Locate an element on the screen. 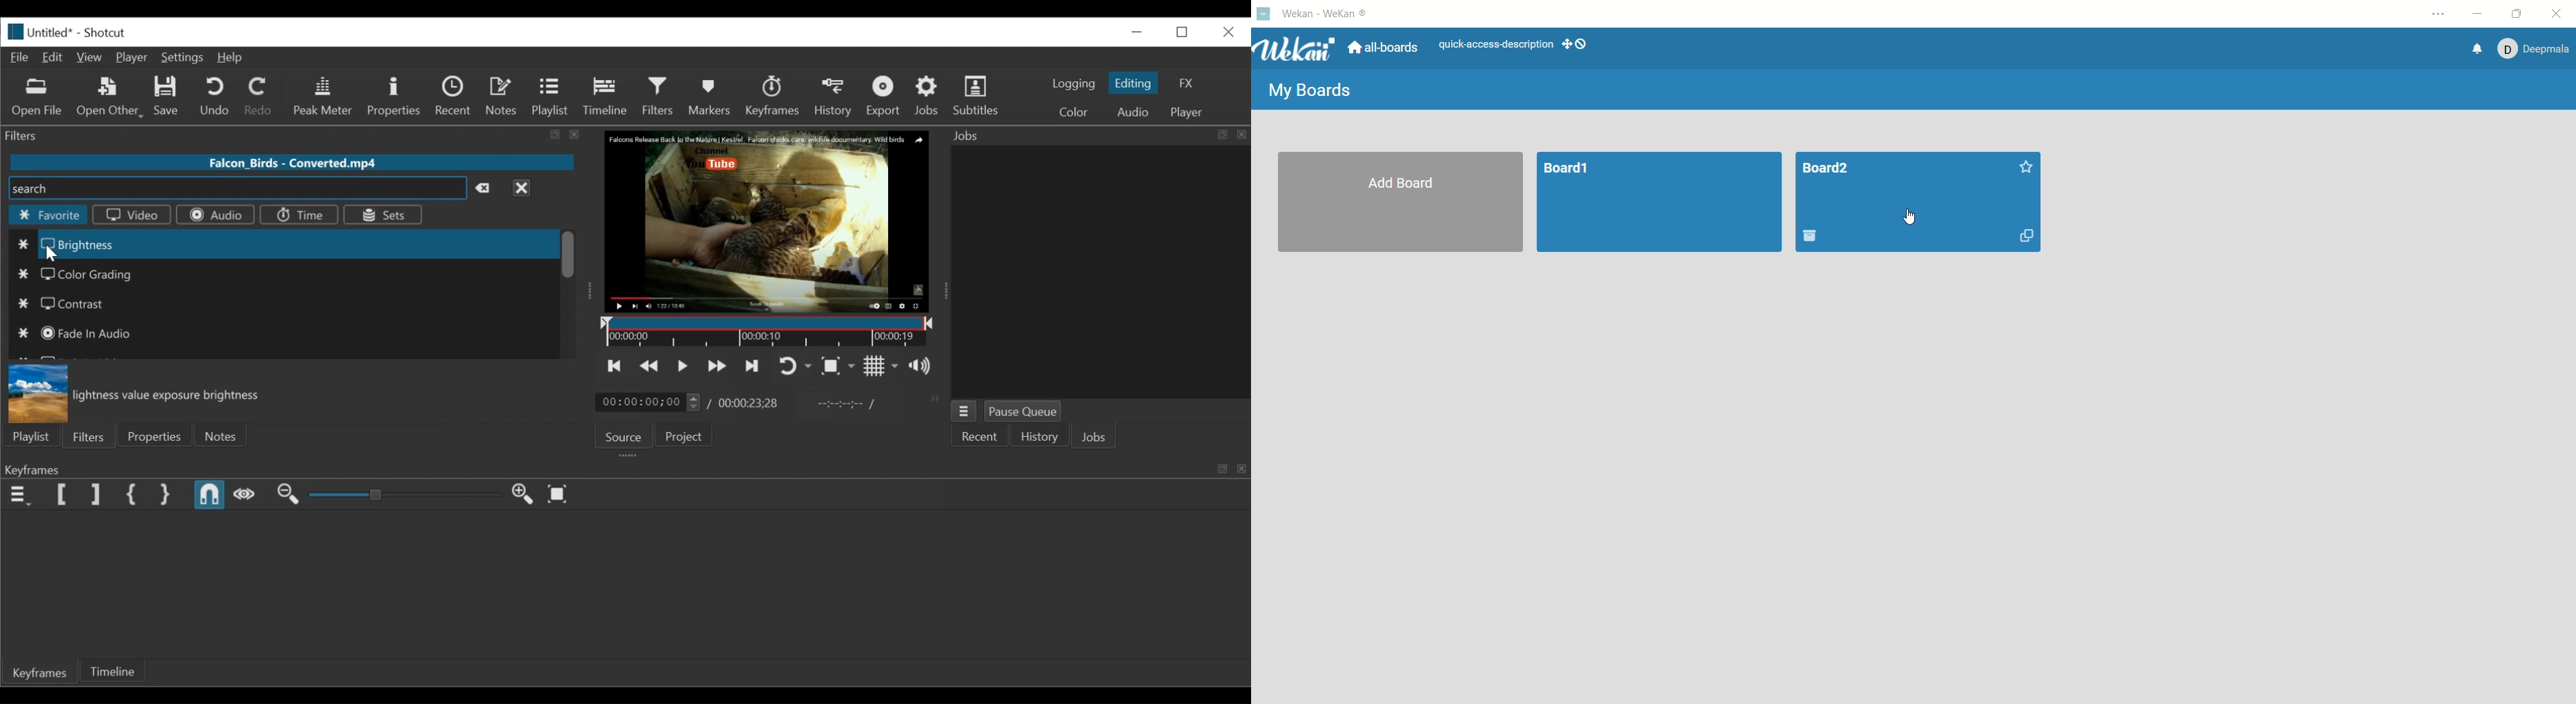  History is located at coordinates (834, 96).